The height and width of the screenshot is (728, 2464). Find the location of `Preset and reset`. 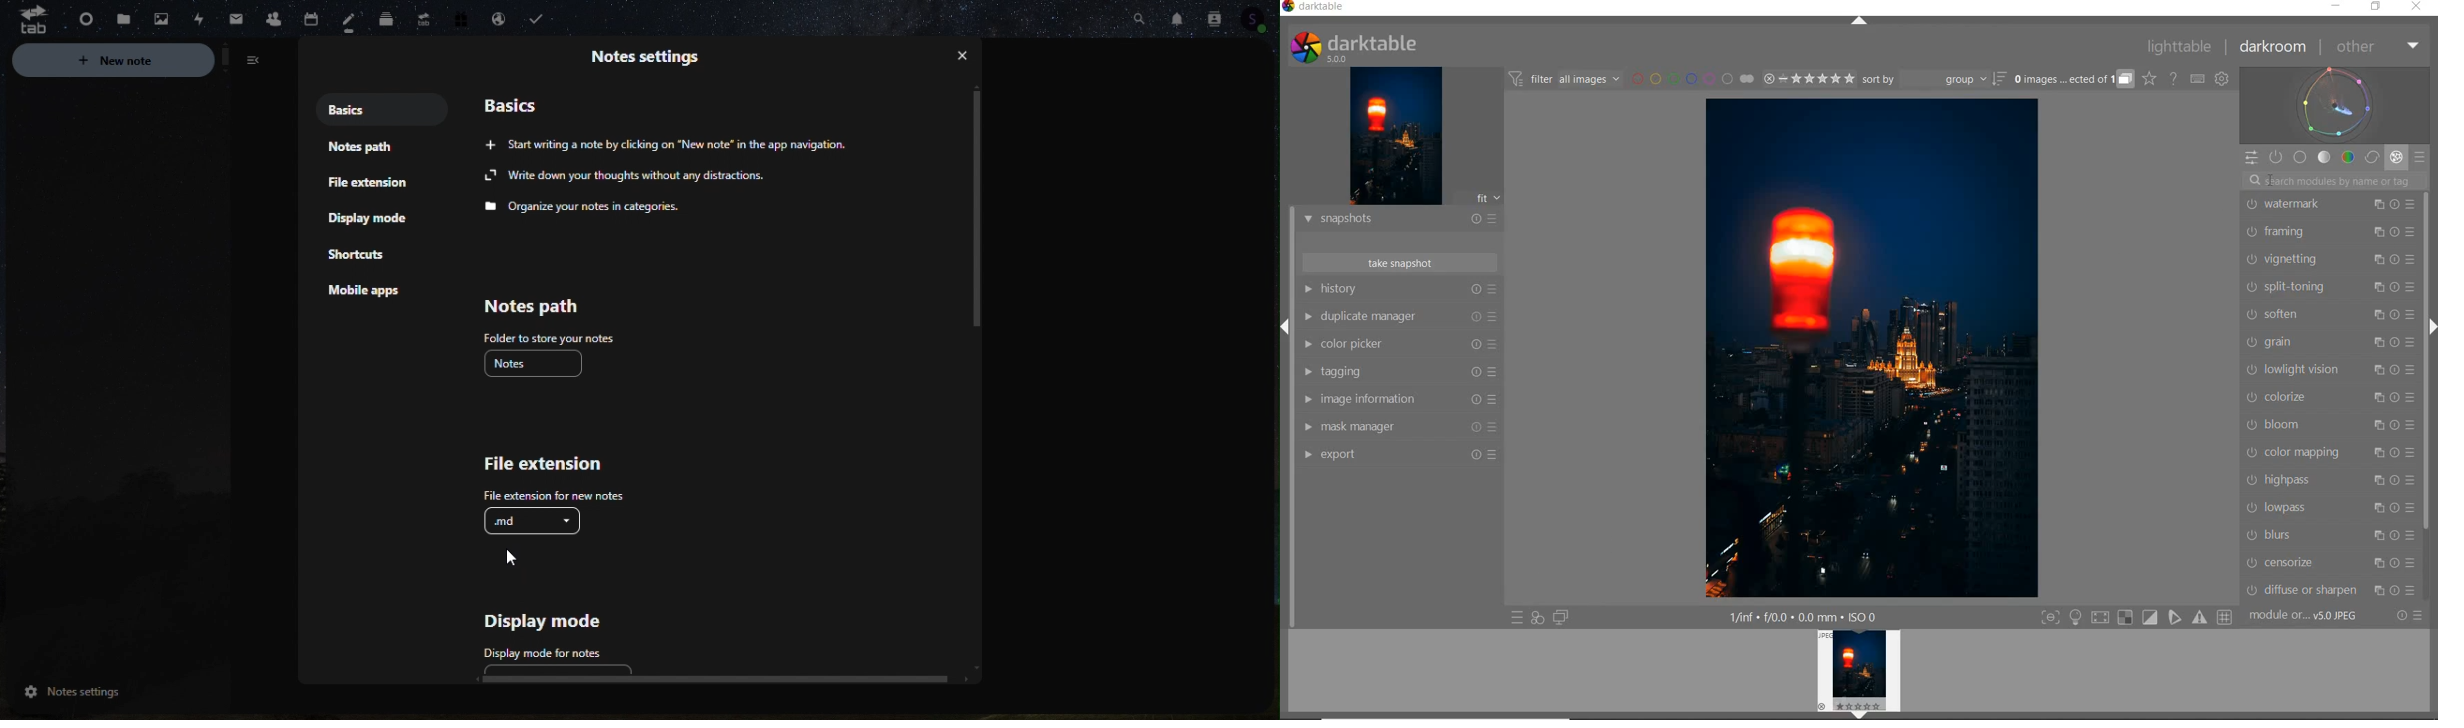

Preset and reset is located at coordinates (2412, 398).